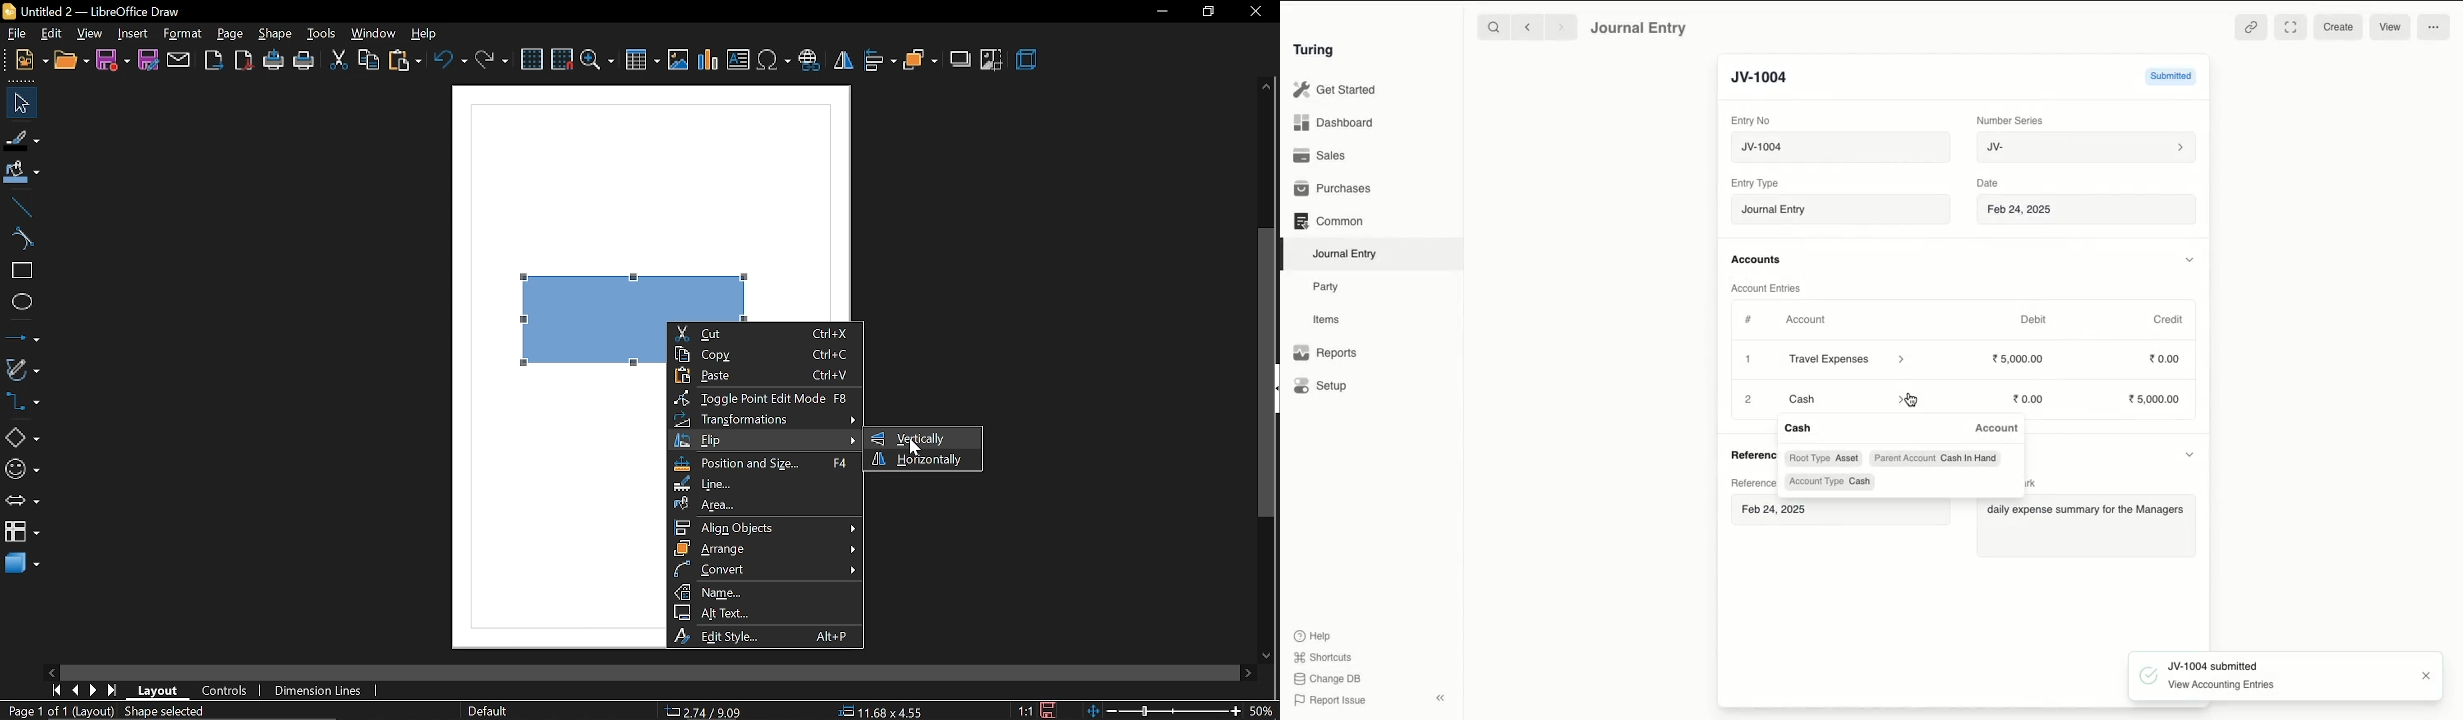 The height and width of the screenshot is (728, 2464). What do you see at coordinates (1025, 710) in the screenshot?
I see `1:1` at bounding box center [1025, 710].